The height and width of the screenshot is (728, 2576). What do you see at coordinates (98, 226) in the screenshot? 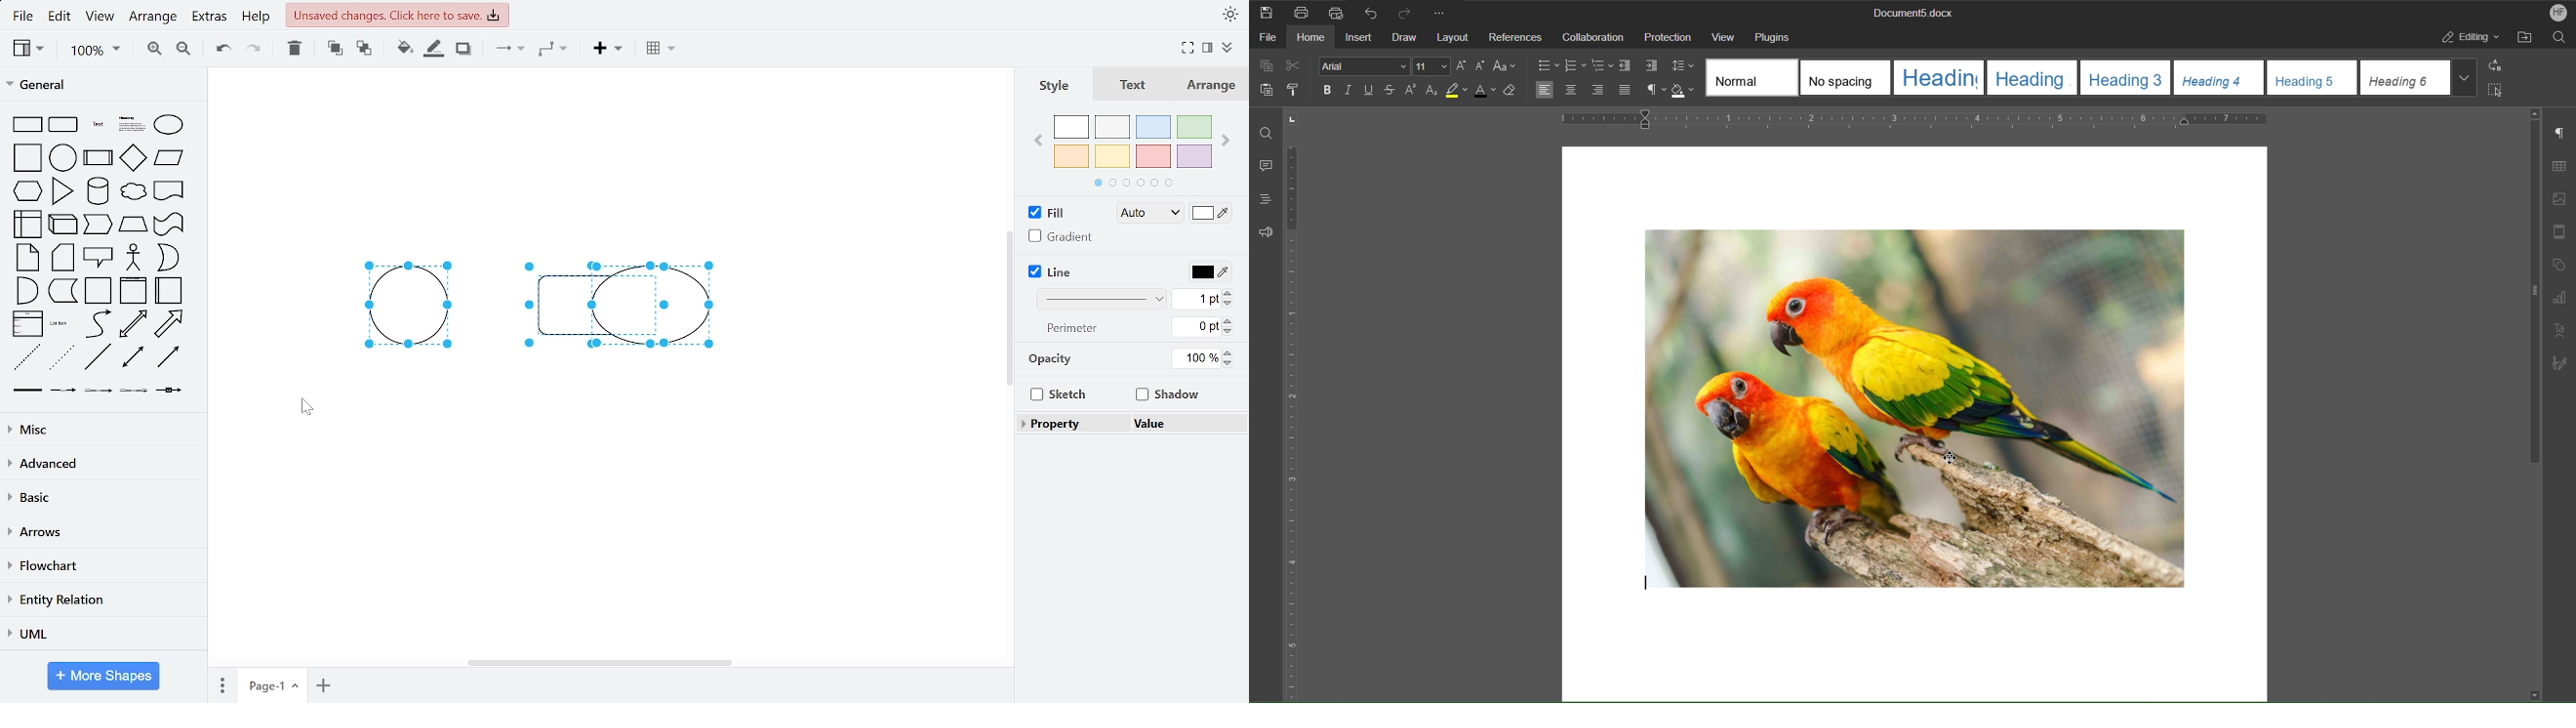
I see `step` at bounding box center [98, 226].